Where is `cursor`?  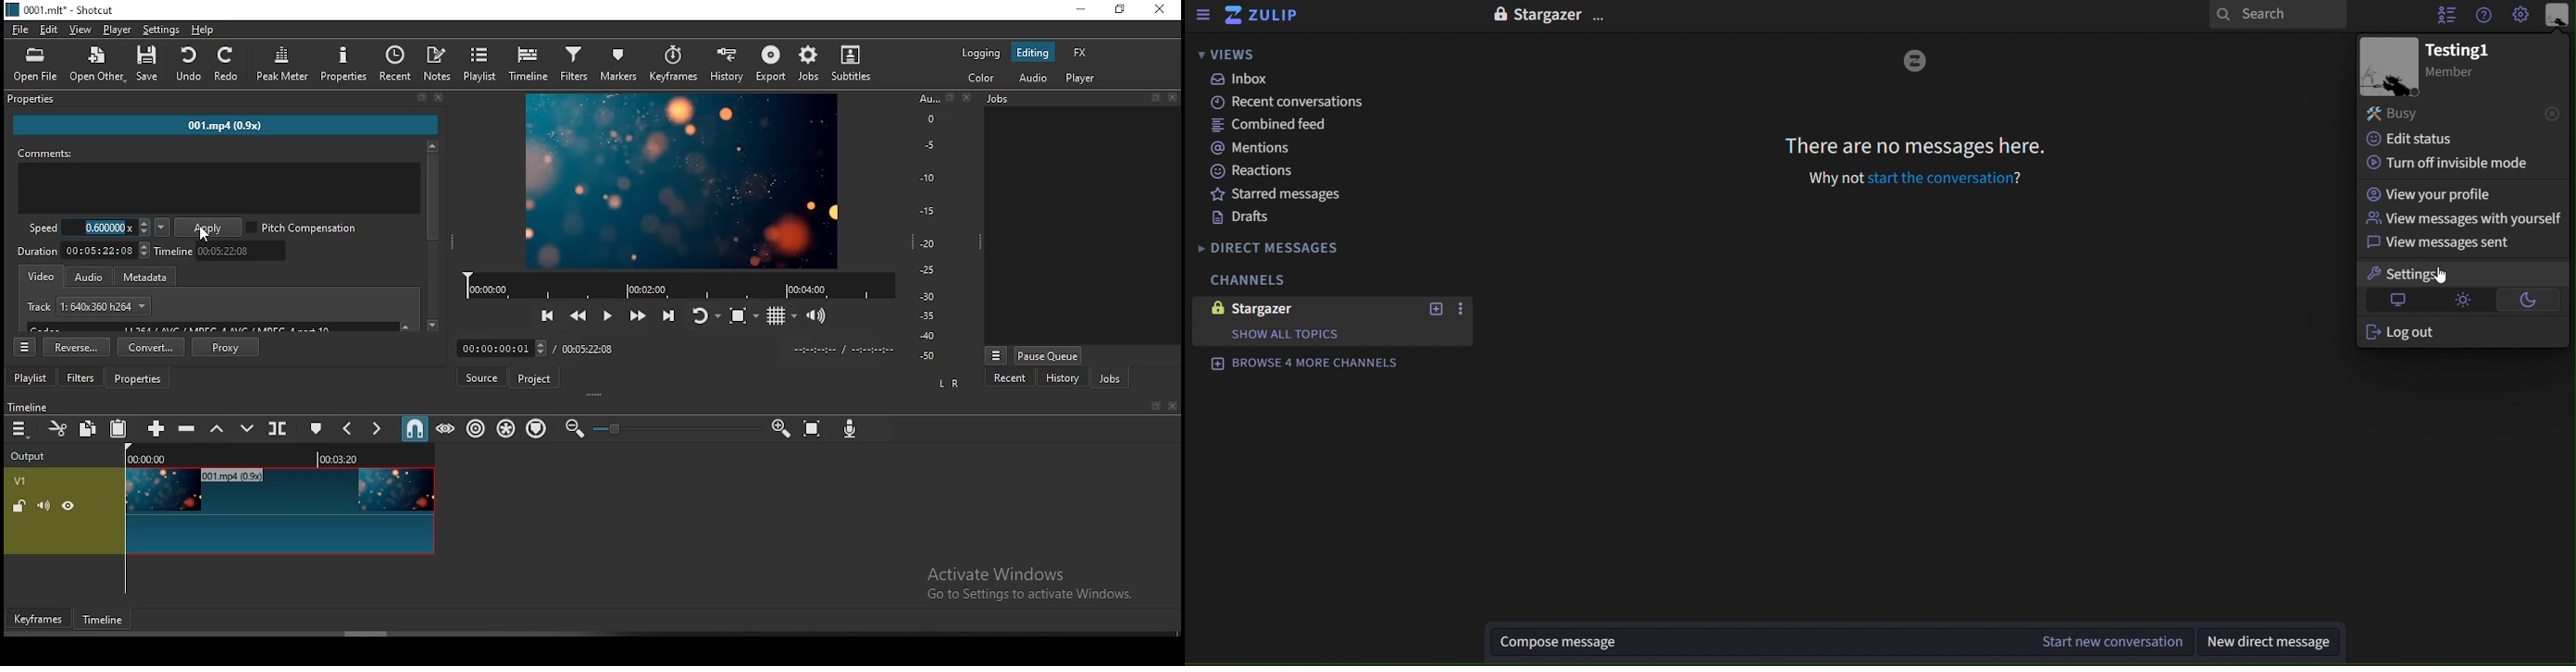 cursor is located at coordinates (2437, 277).